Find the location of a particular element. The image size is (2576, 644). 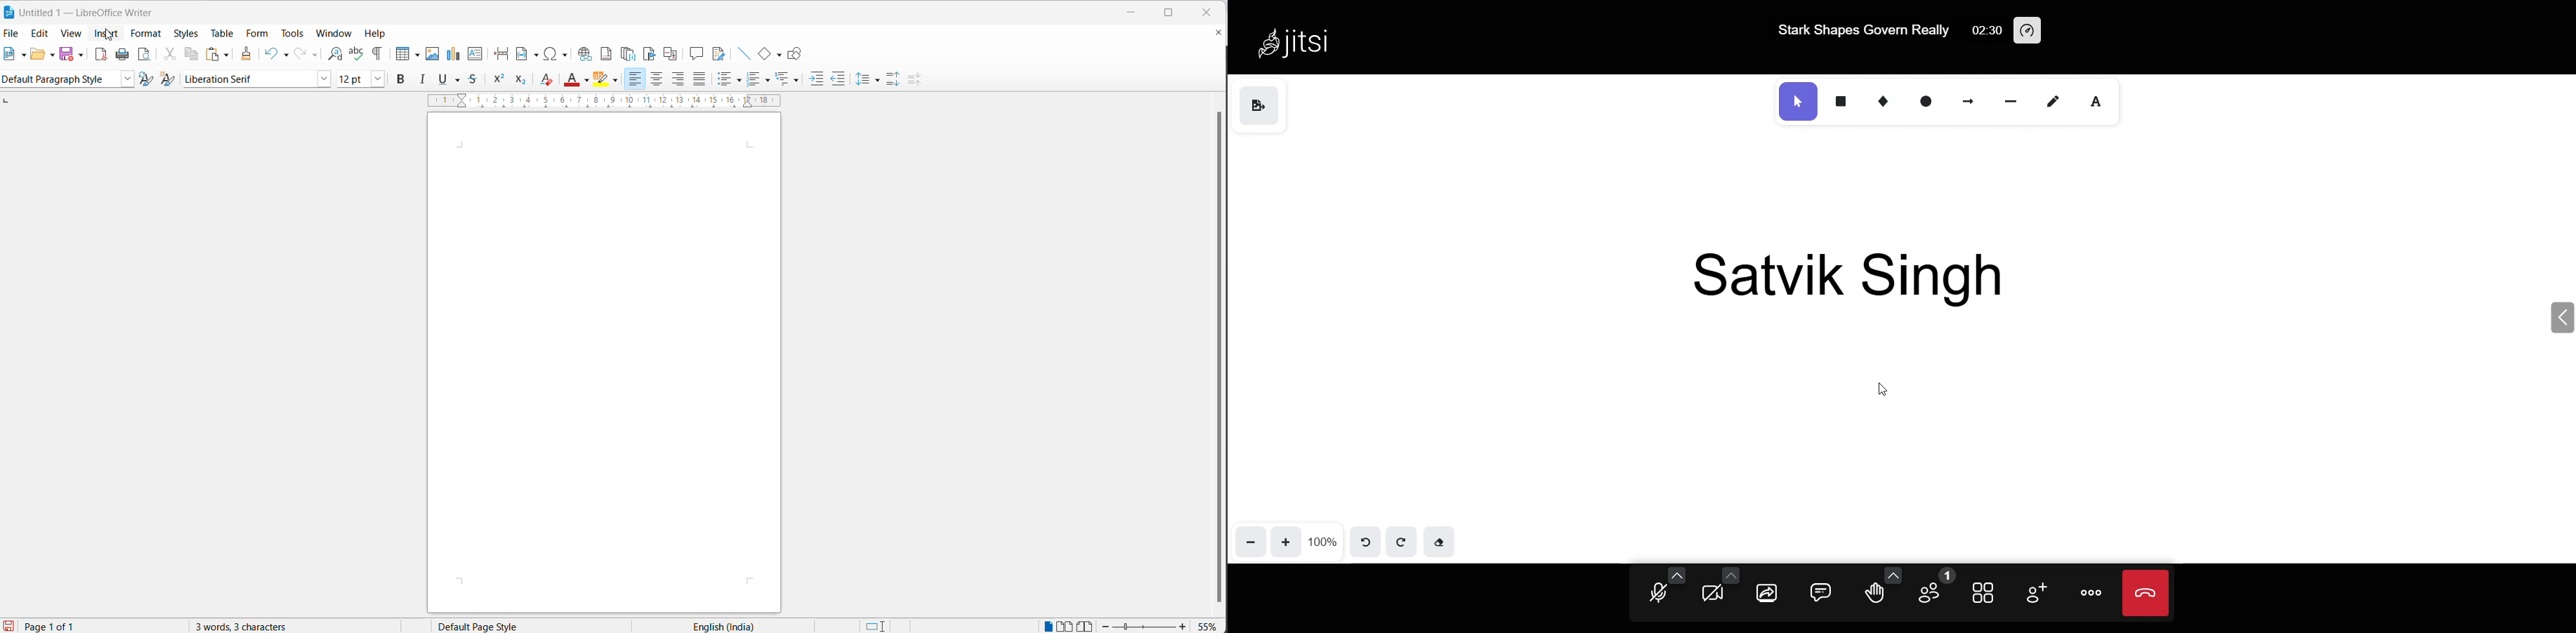

strike through is located at coordinates (460, 79).